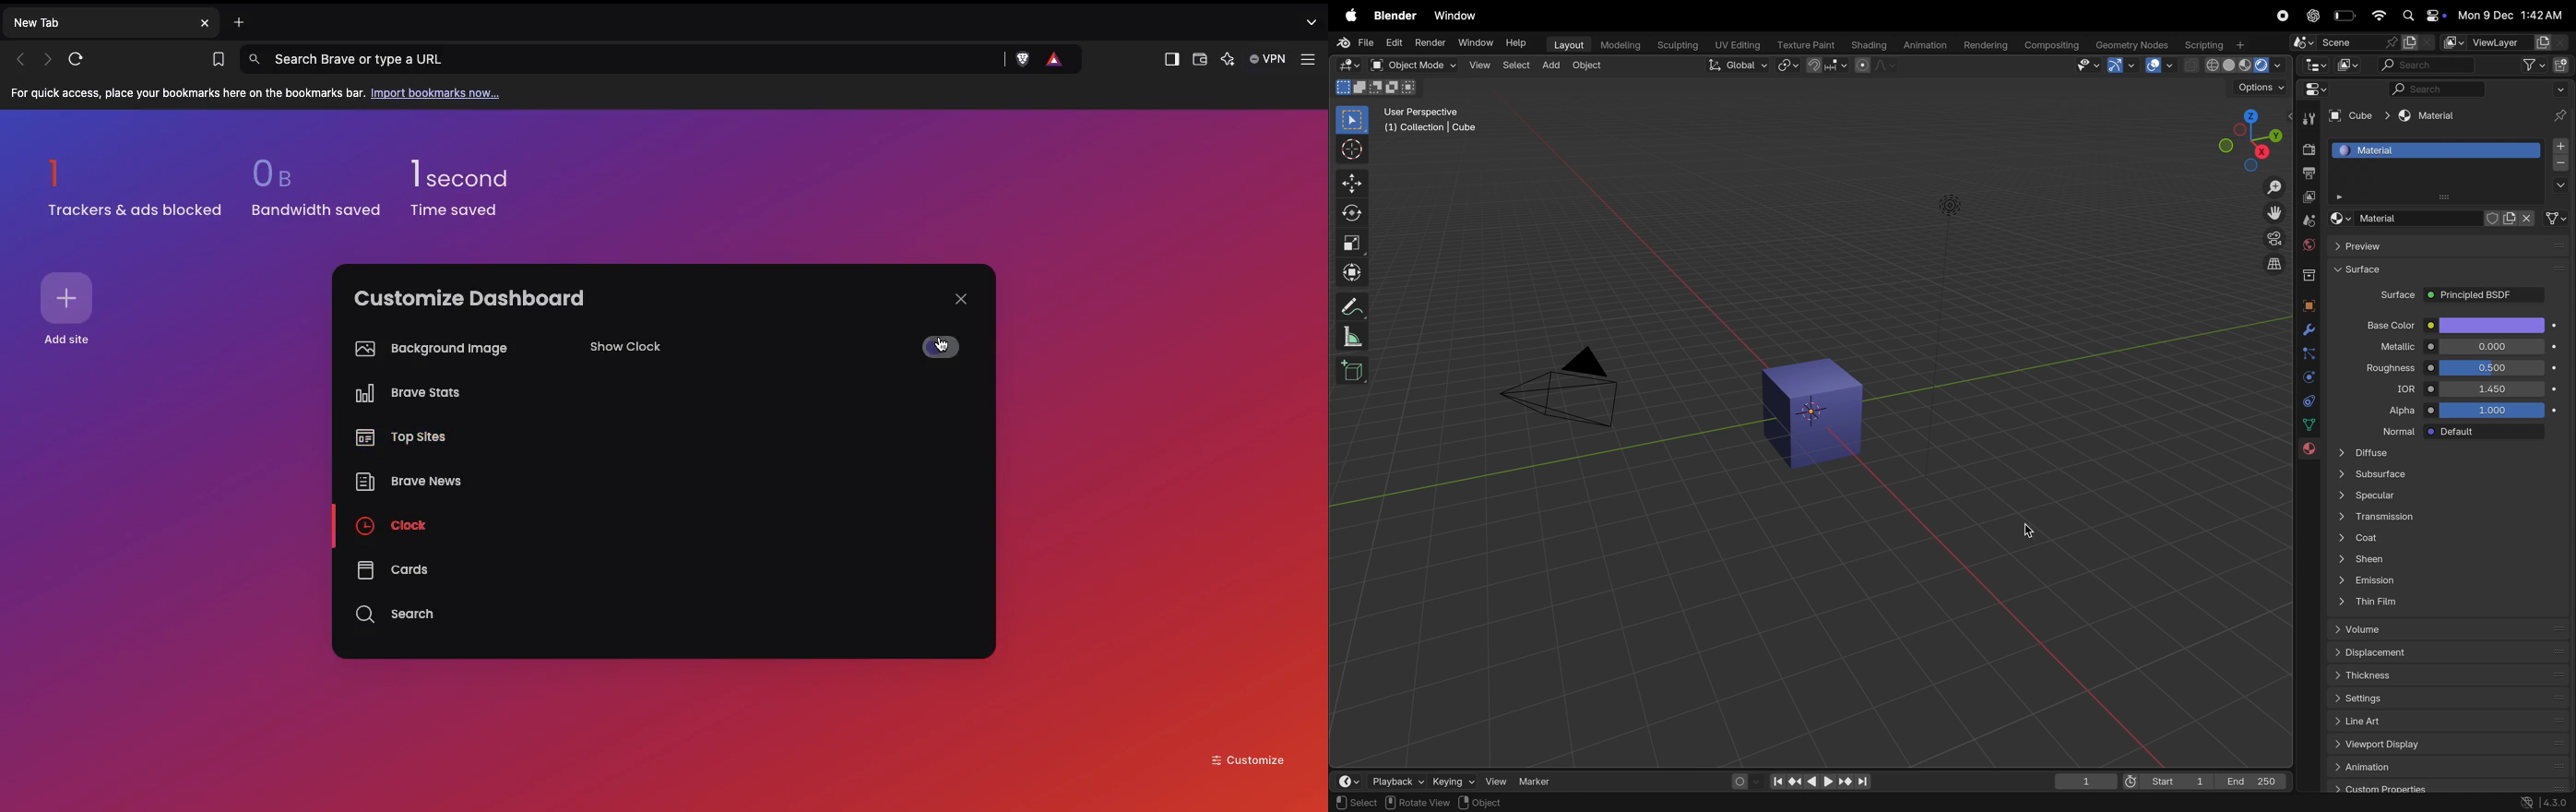  I want to click on view port display, so click(2445, 746).